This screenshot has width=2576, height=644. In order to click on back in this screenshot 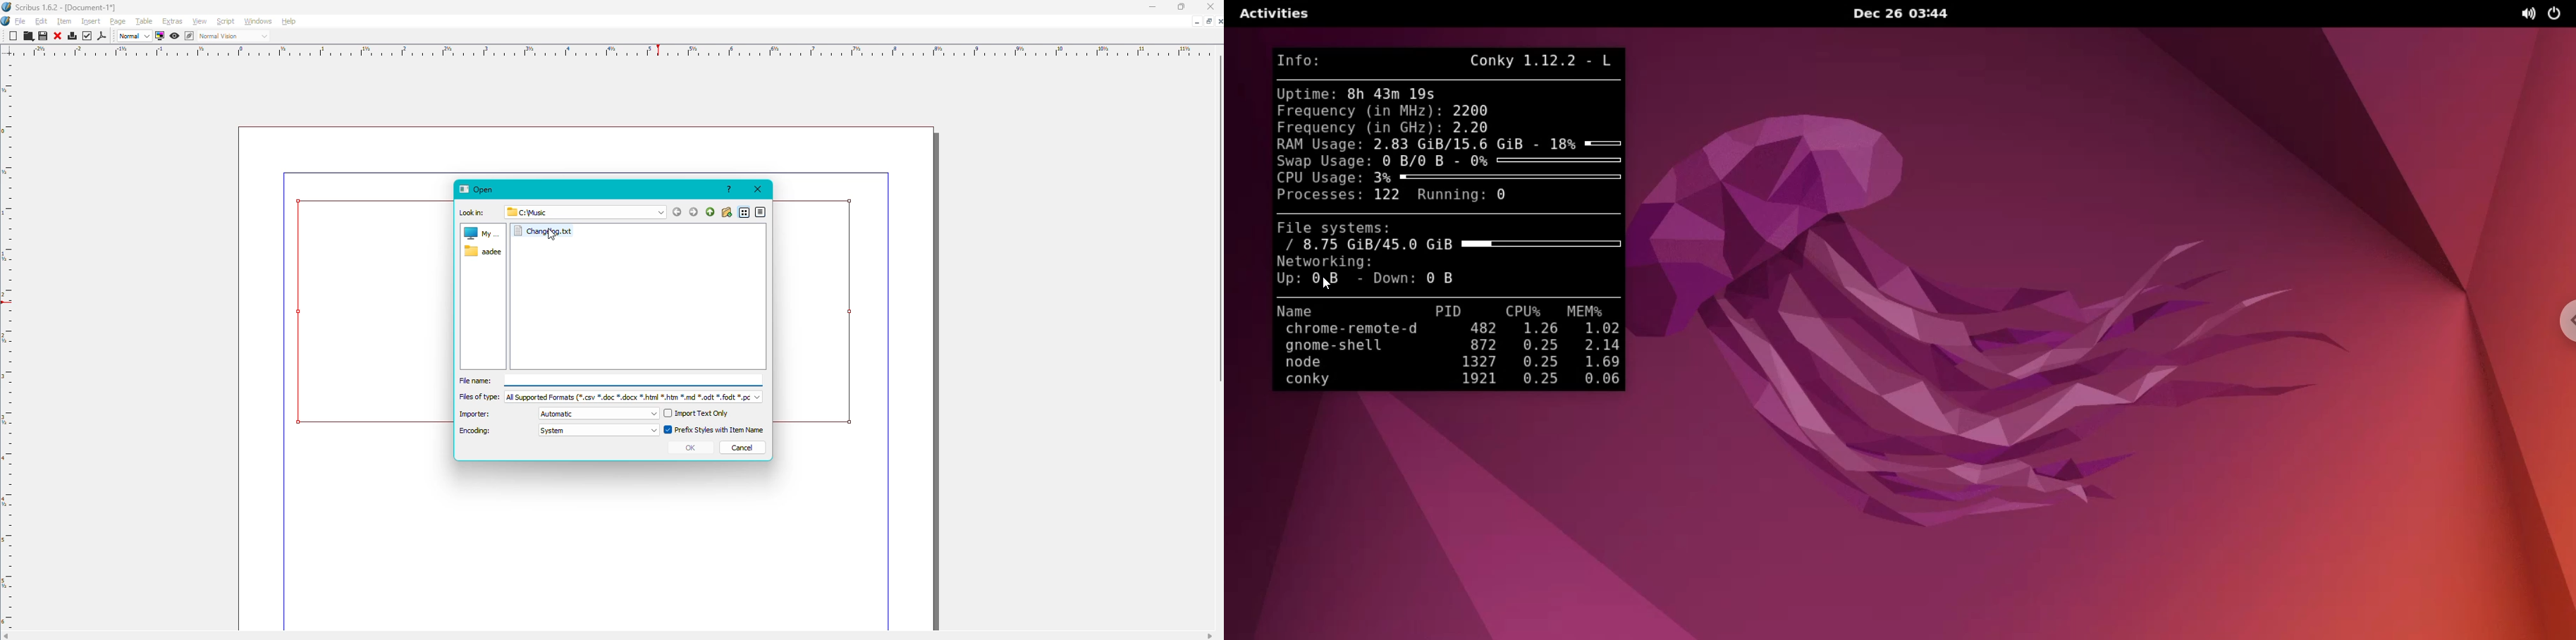, I will do `click(677, 212)`.